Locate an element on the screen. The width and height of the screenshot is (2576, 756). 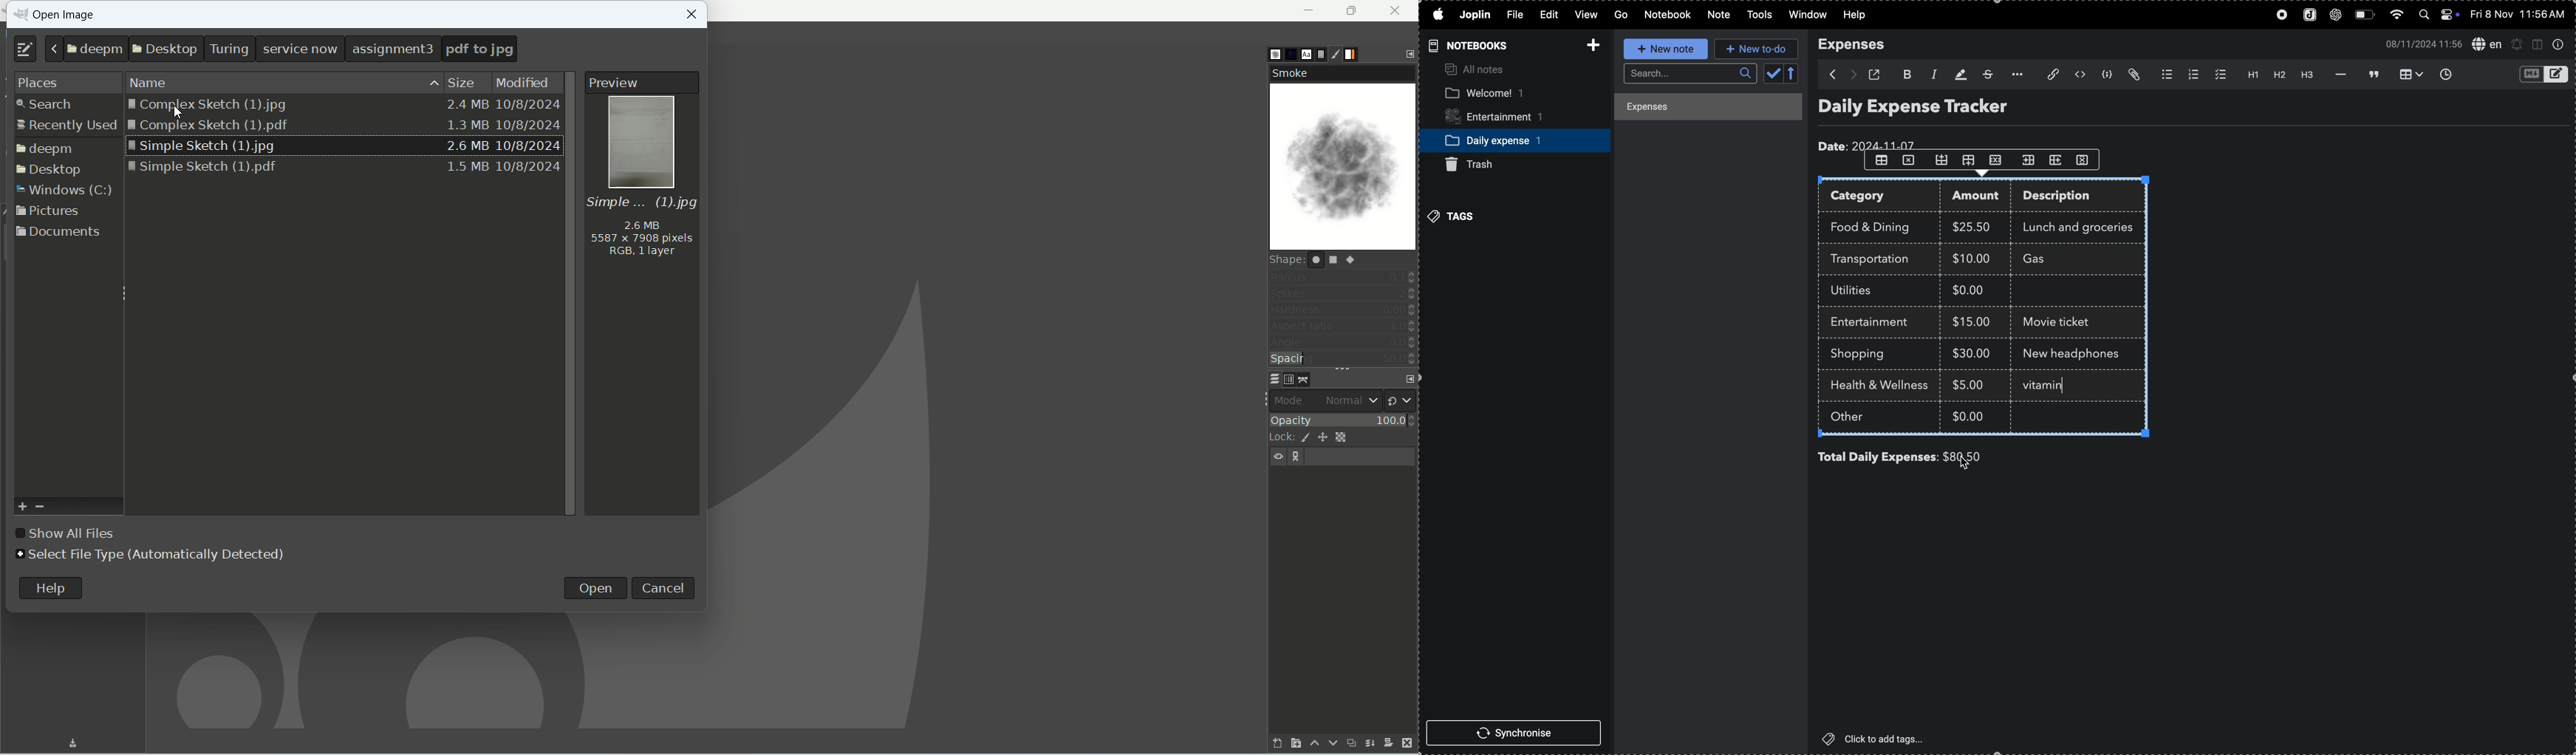
 is located at coordinates (1942, 159).